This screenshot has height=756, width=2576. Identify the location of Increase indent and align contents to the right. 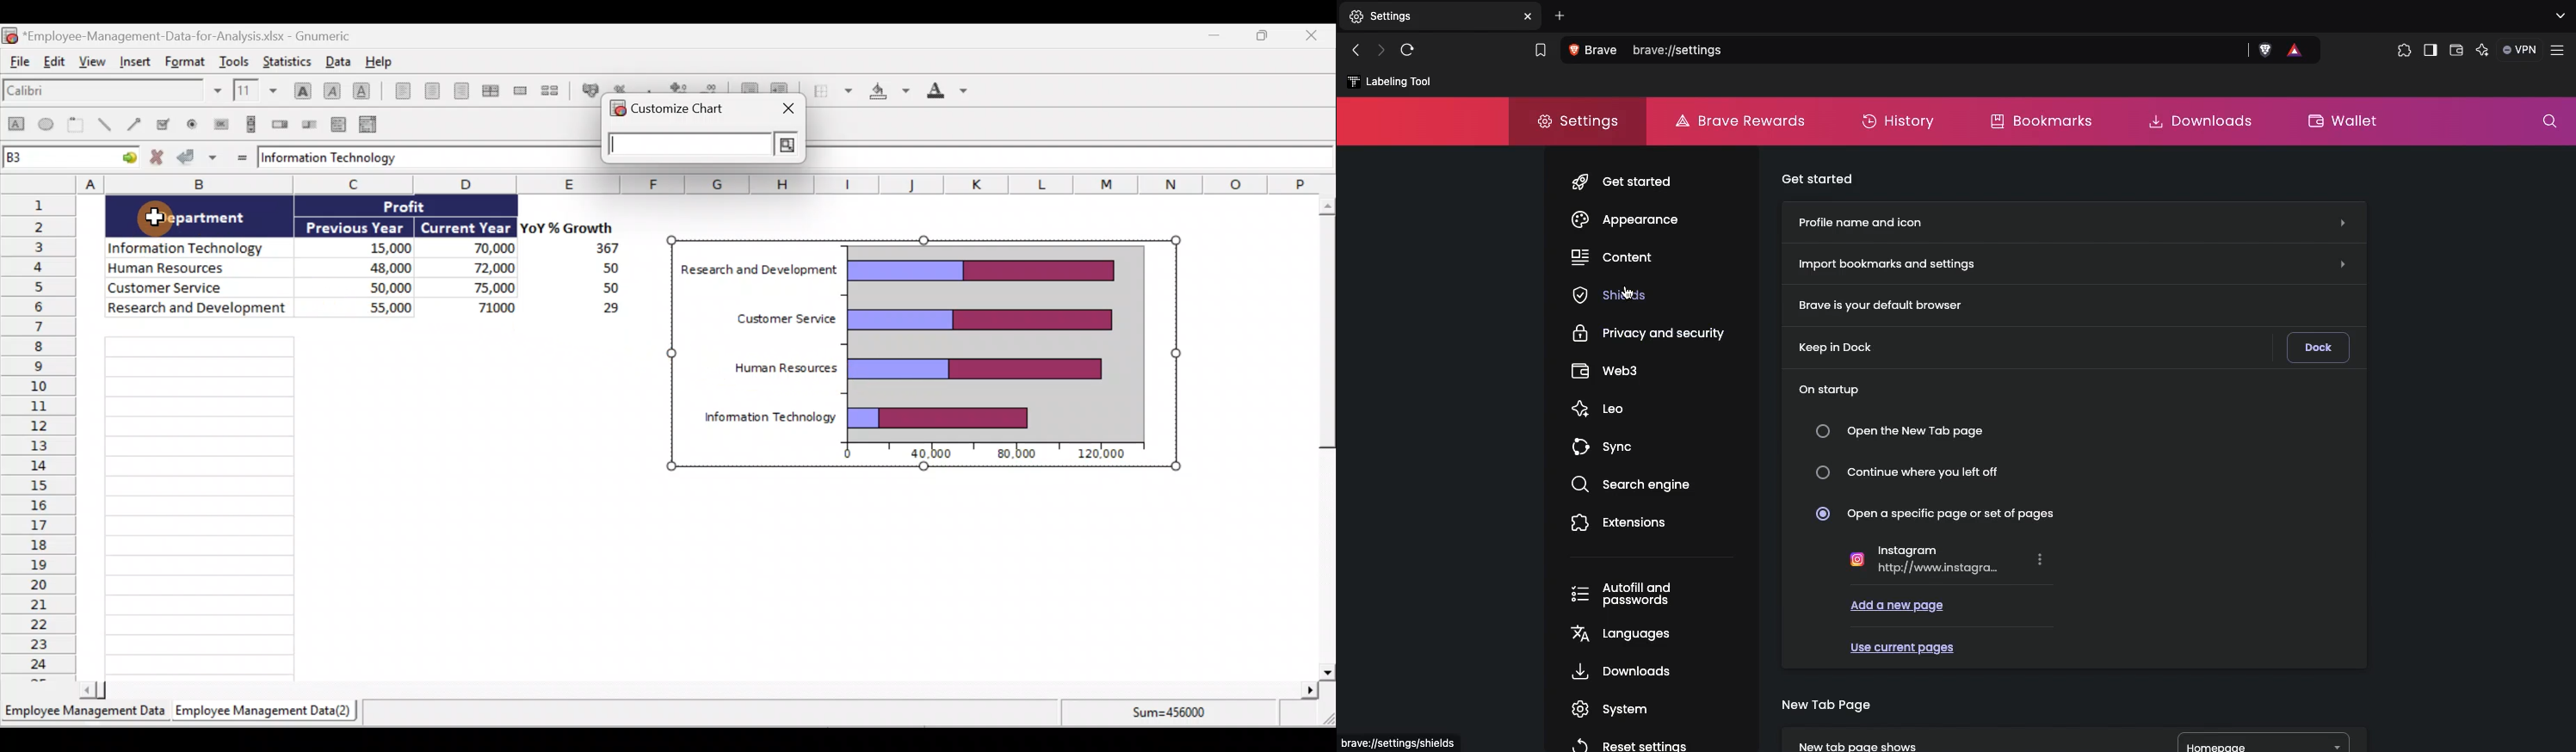
(784, 88).